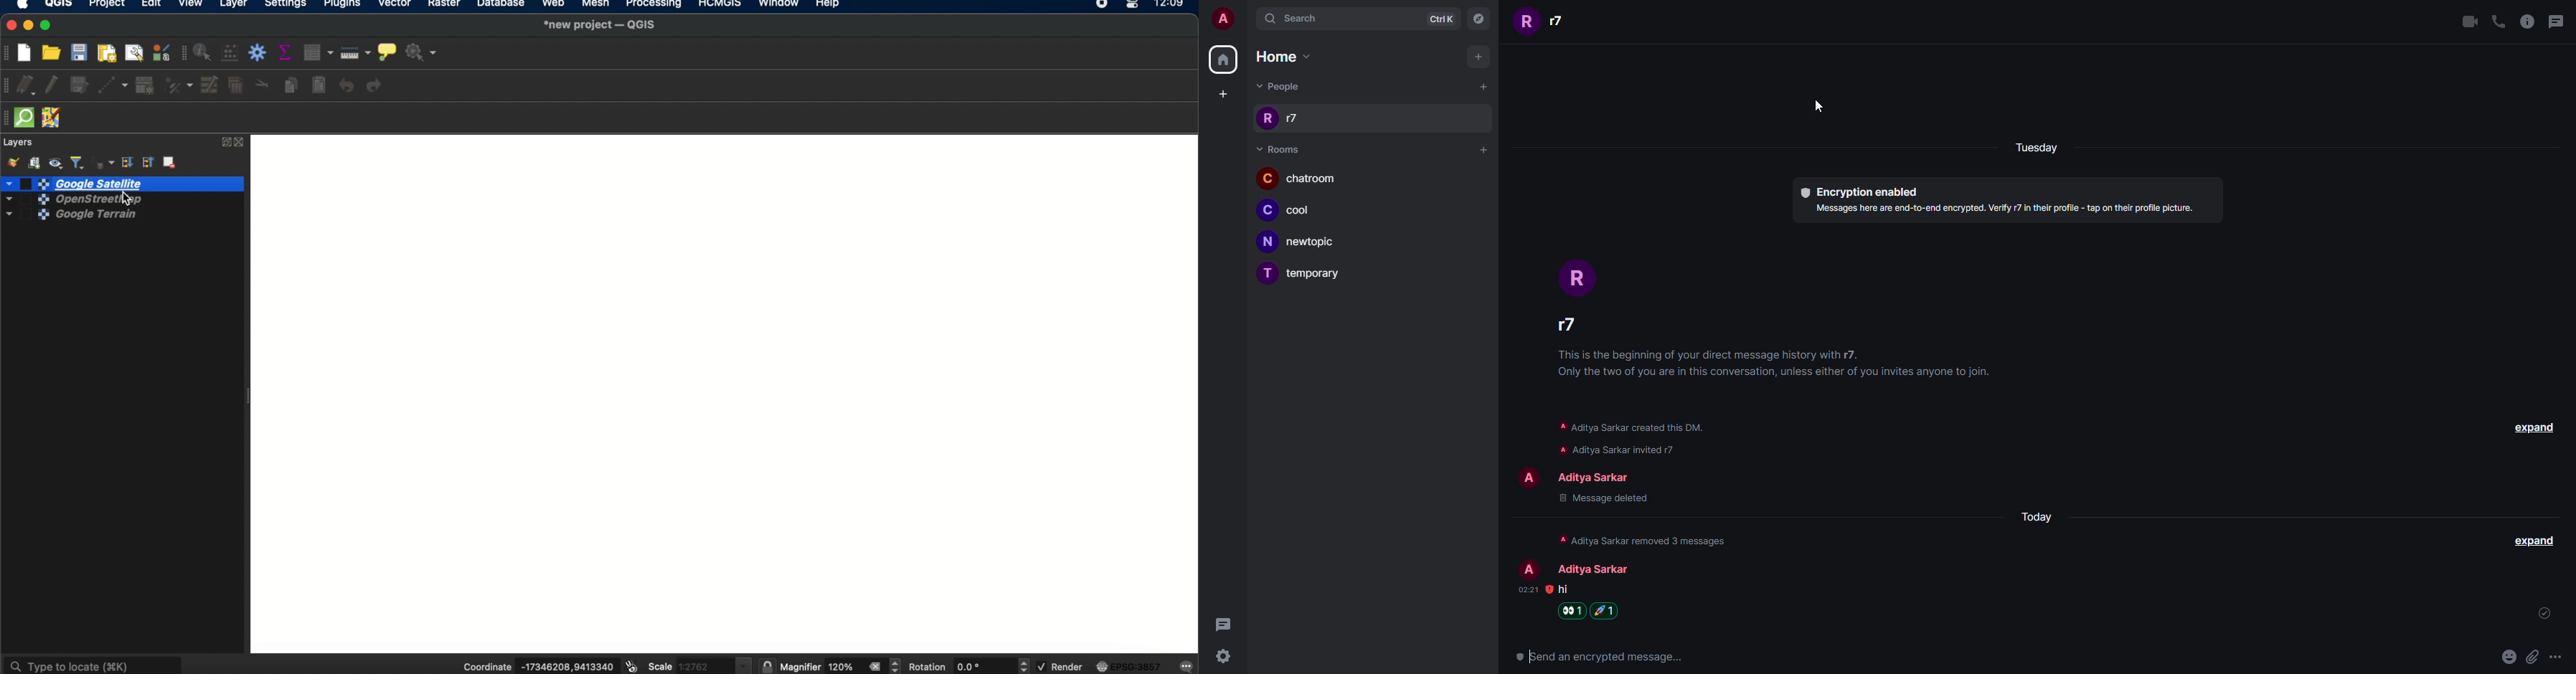  Describe the element at coordinates (386, 51) in the screenshot. I see `show map tips` at that location.